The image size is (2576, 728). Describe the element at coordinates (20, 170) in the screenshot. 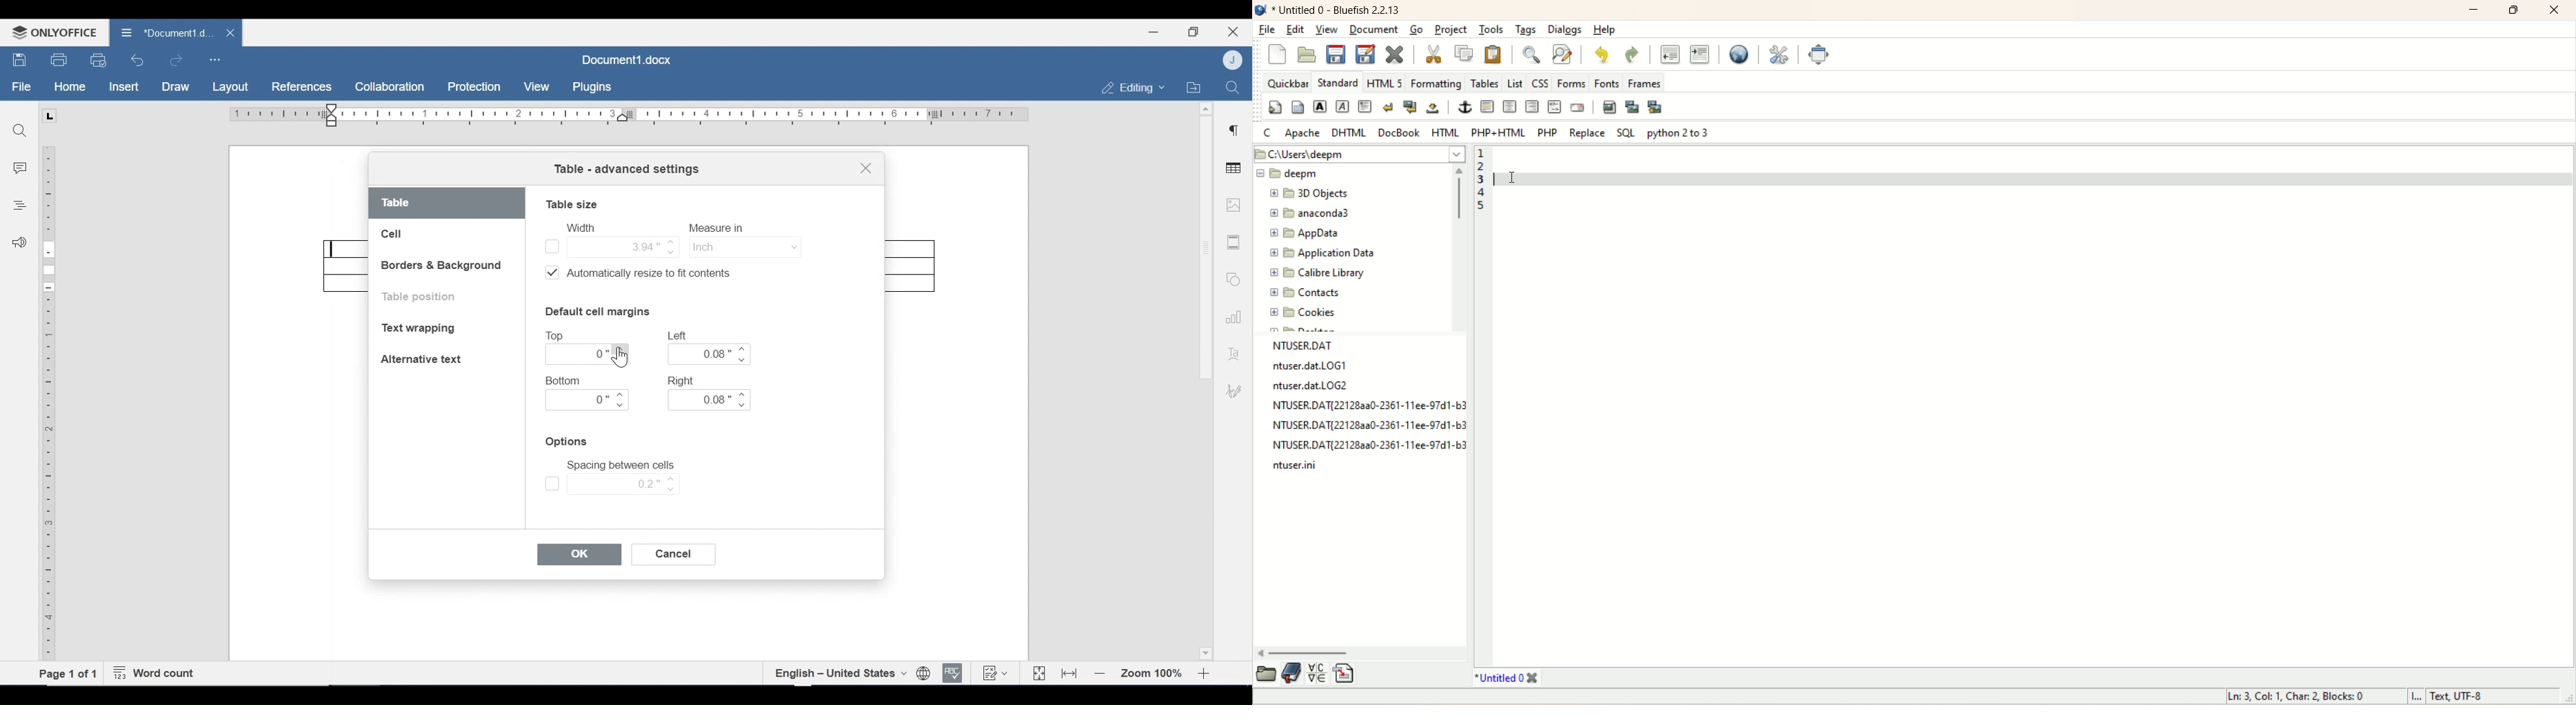

I see `Comment` at that location.